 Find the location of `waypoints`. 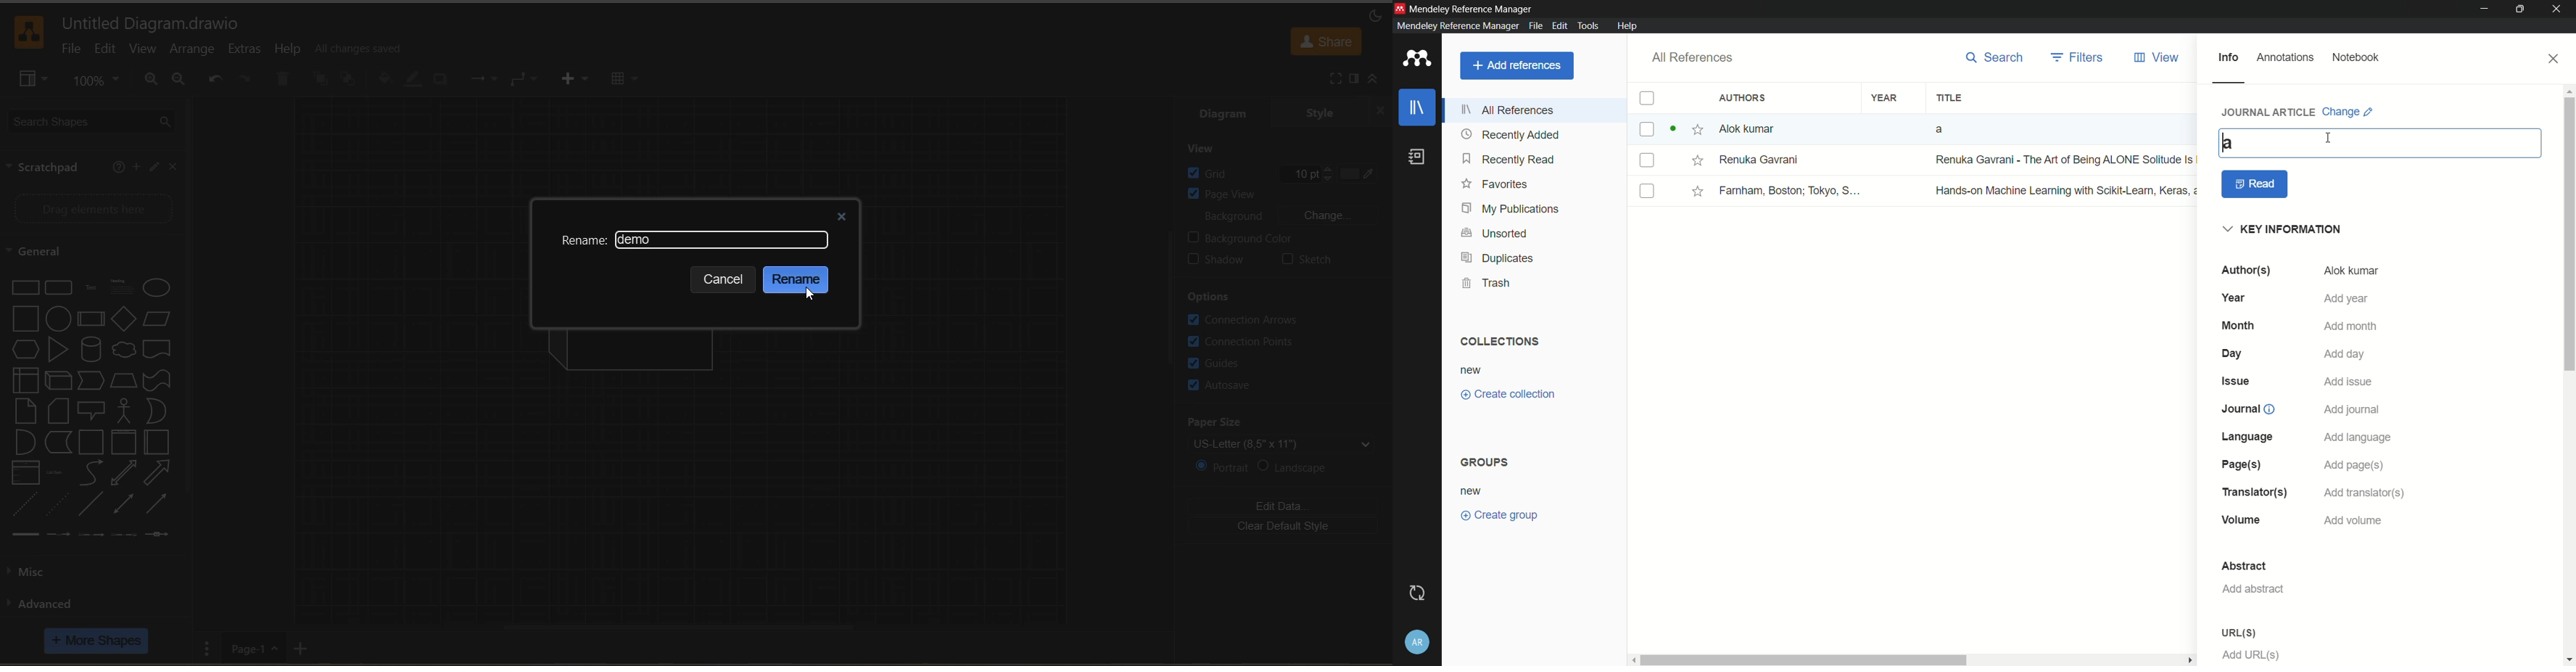

waypoints is located at coordinates (527, 80).